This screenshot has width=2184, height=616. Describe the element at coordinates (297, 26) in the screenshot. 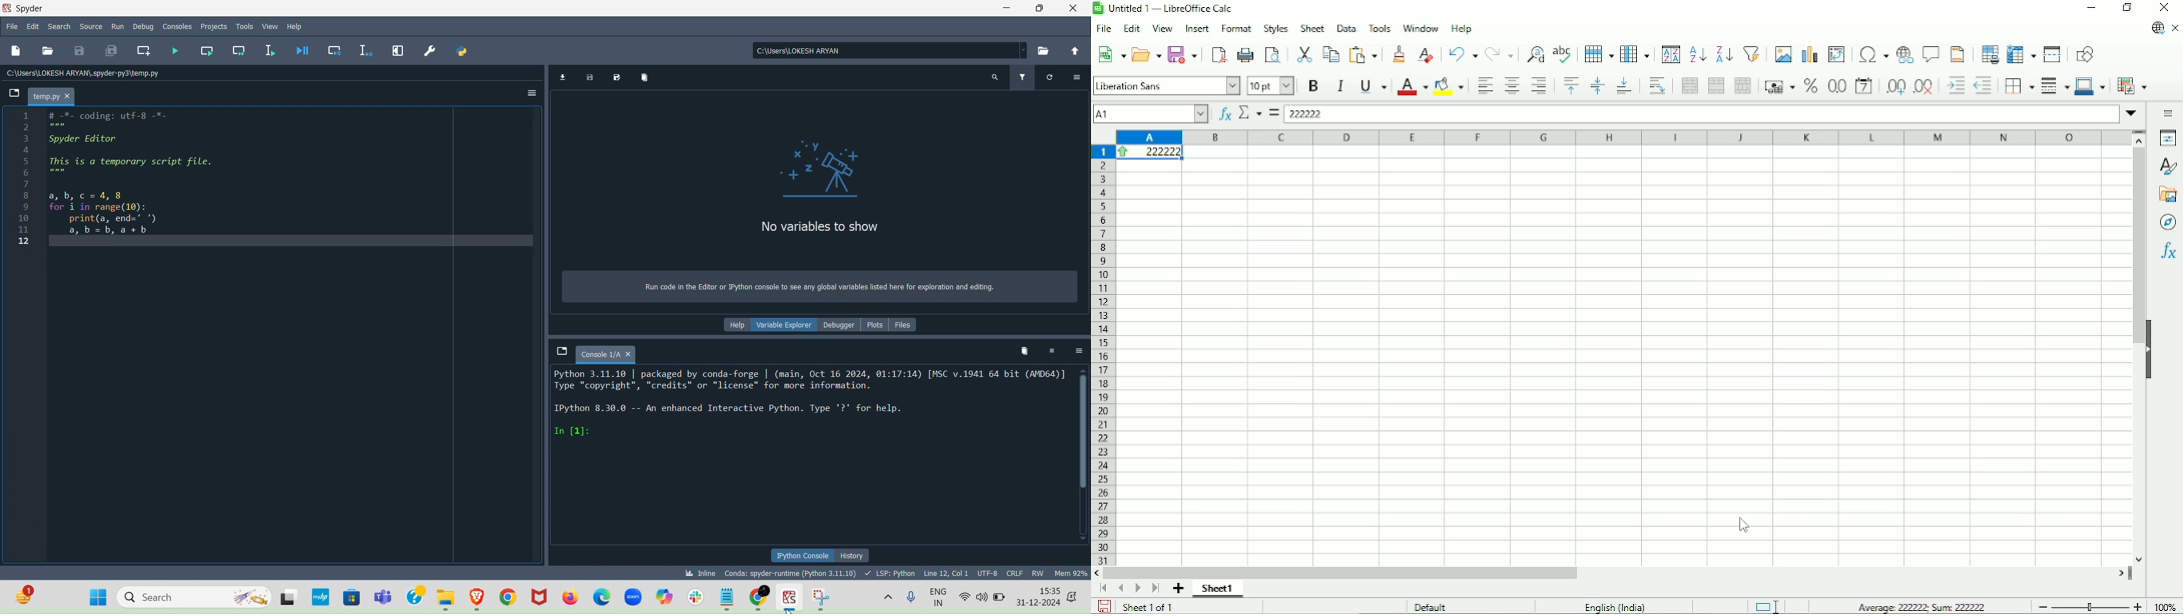

I see `Help` at that location.